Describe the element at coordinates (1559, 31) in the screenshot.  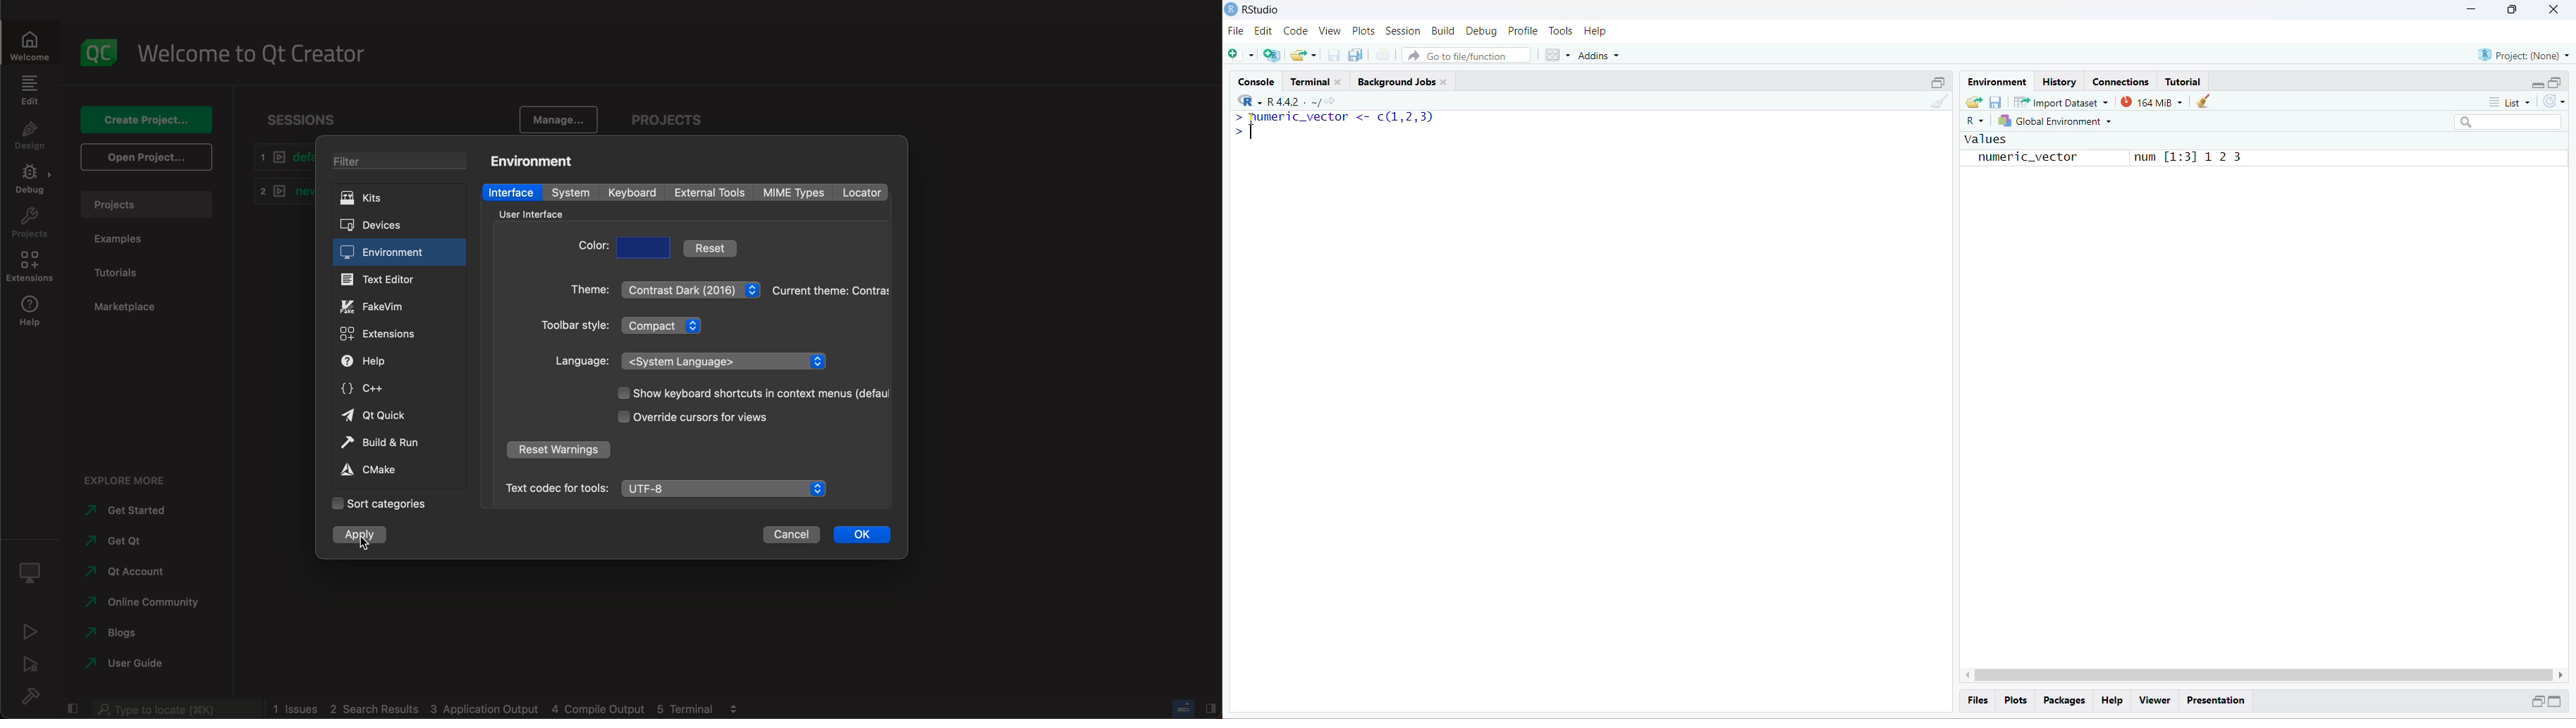
I see `Tools` at that location.